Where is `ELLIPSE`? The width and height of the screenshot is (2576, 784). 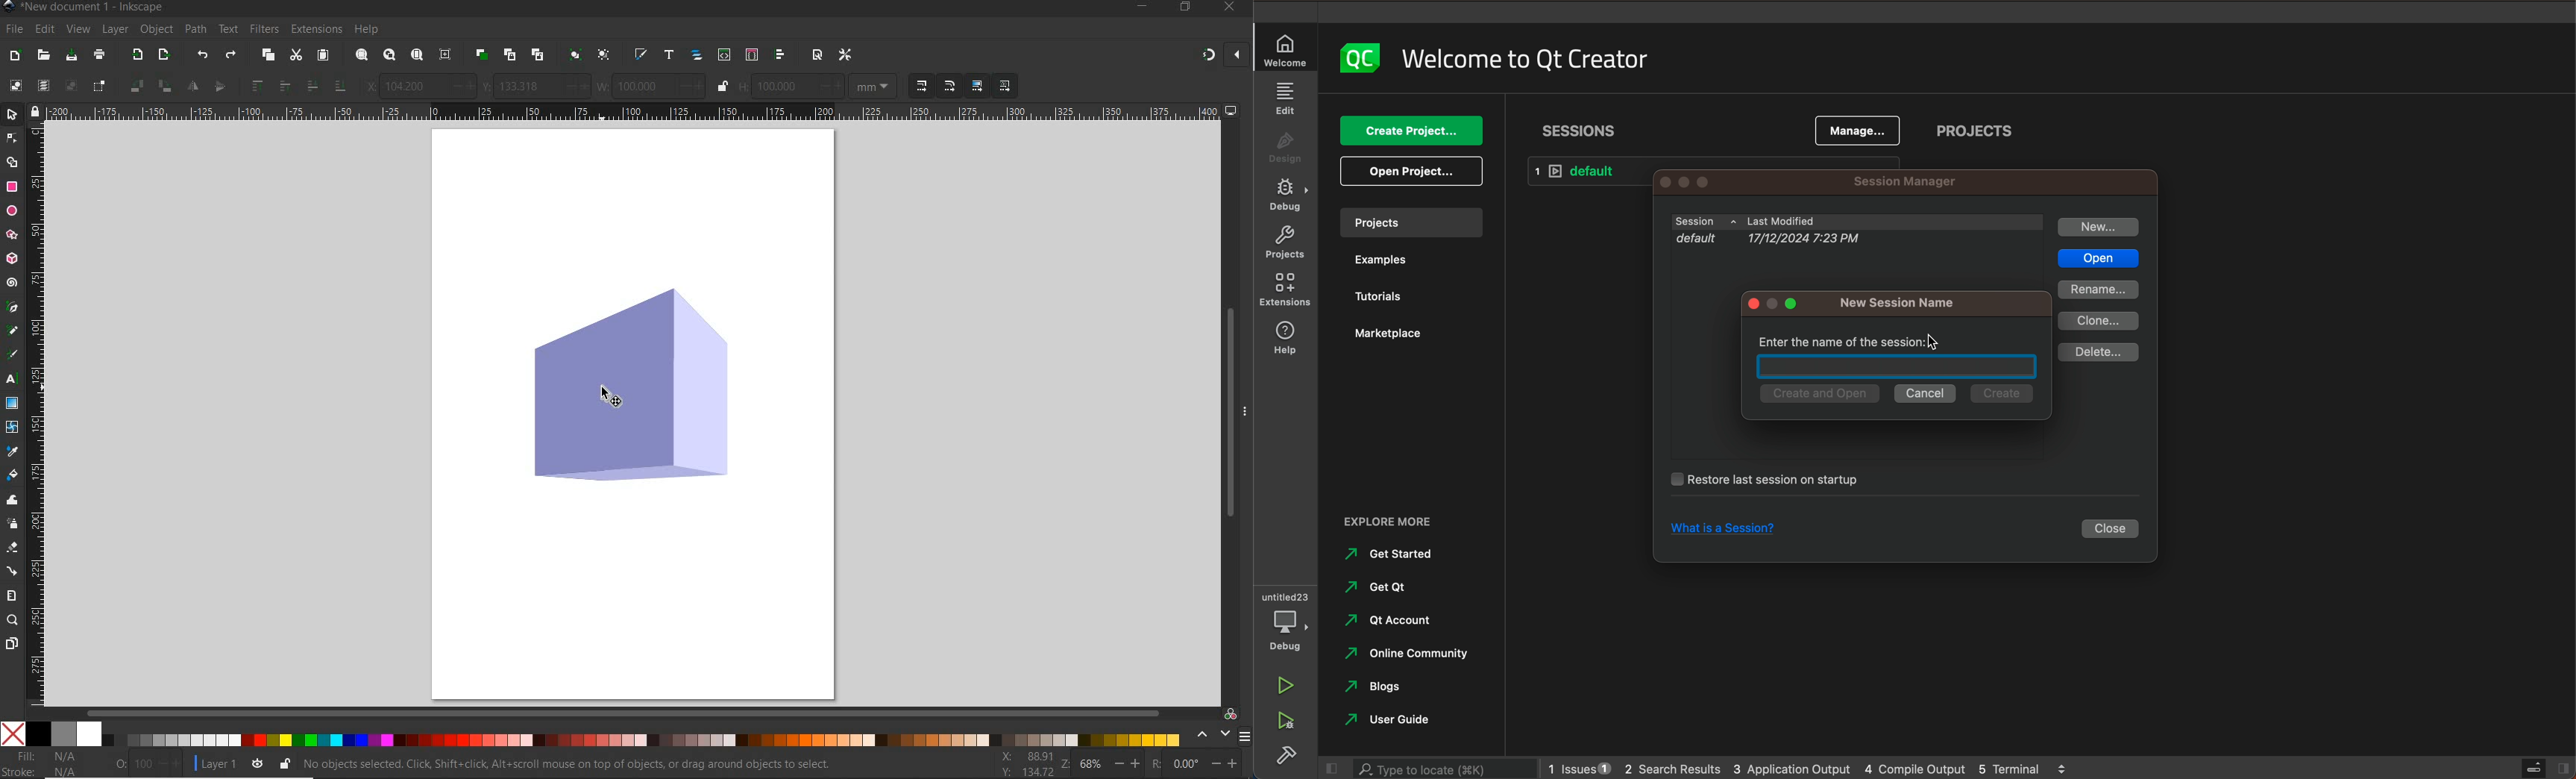 ELLIPSE is located at coordinates (10, 211).